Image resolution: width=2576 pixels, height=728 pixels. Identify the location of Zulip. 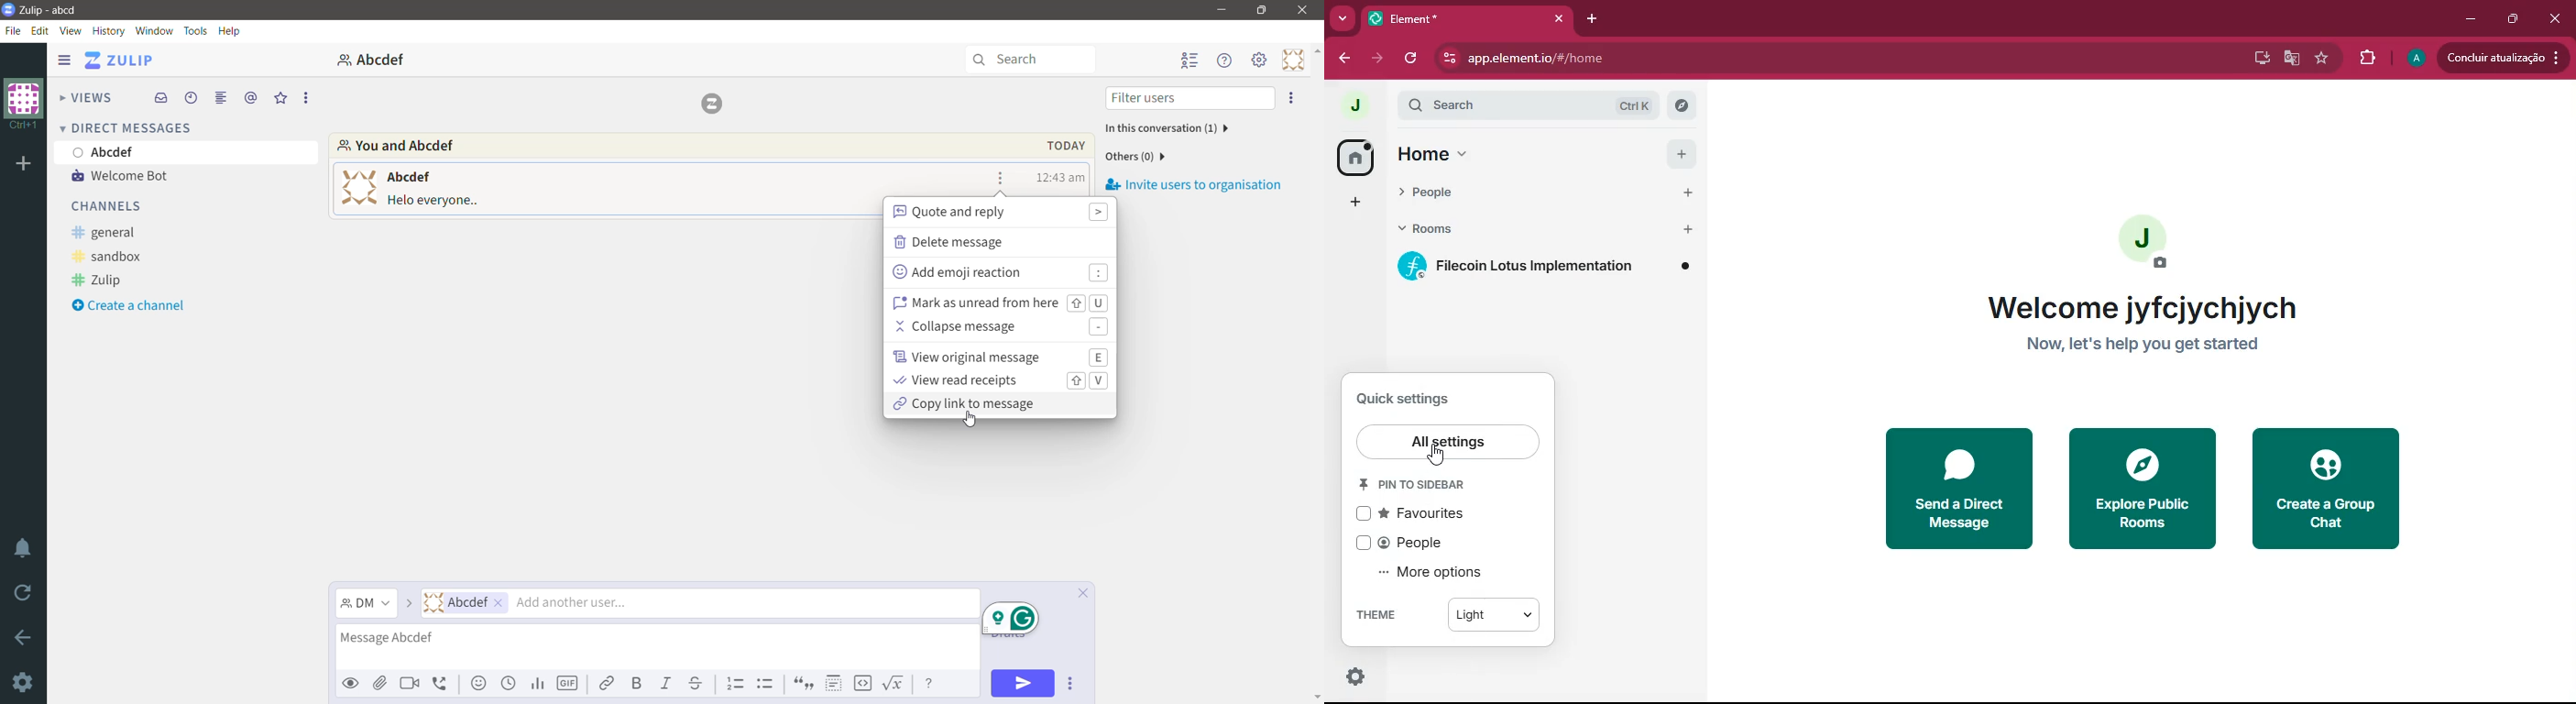
(101, 280).